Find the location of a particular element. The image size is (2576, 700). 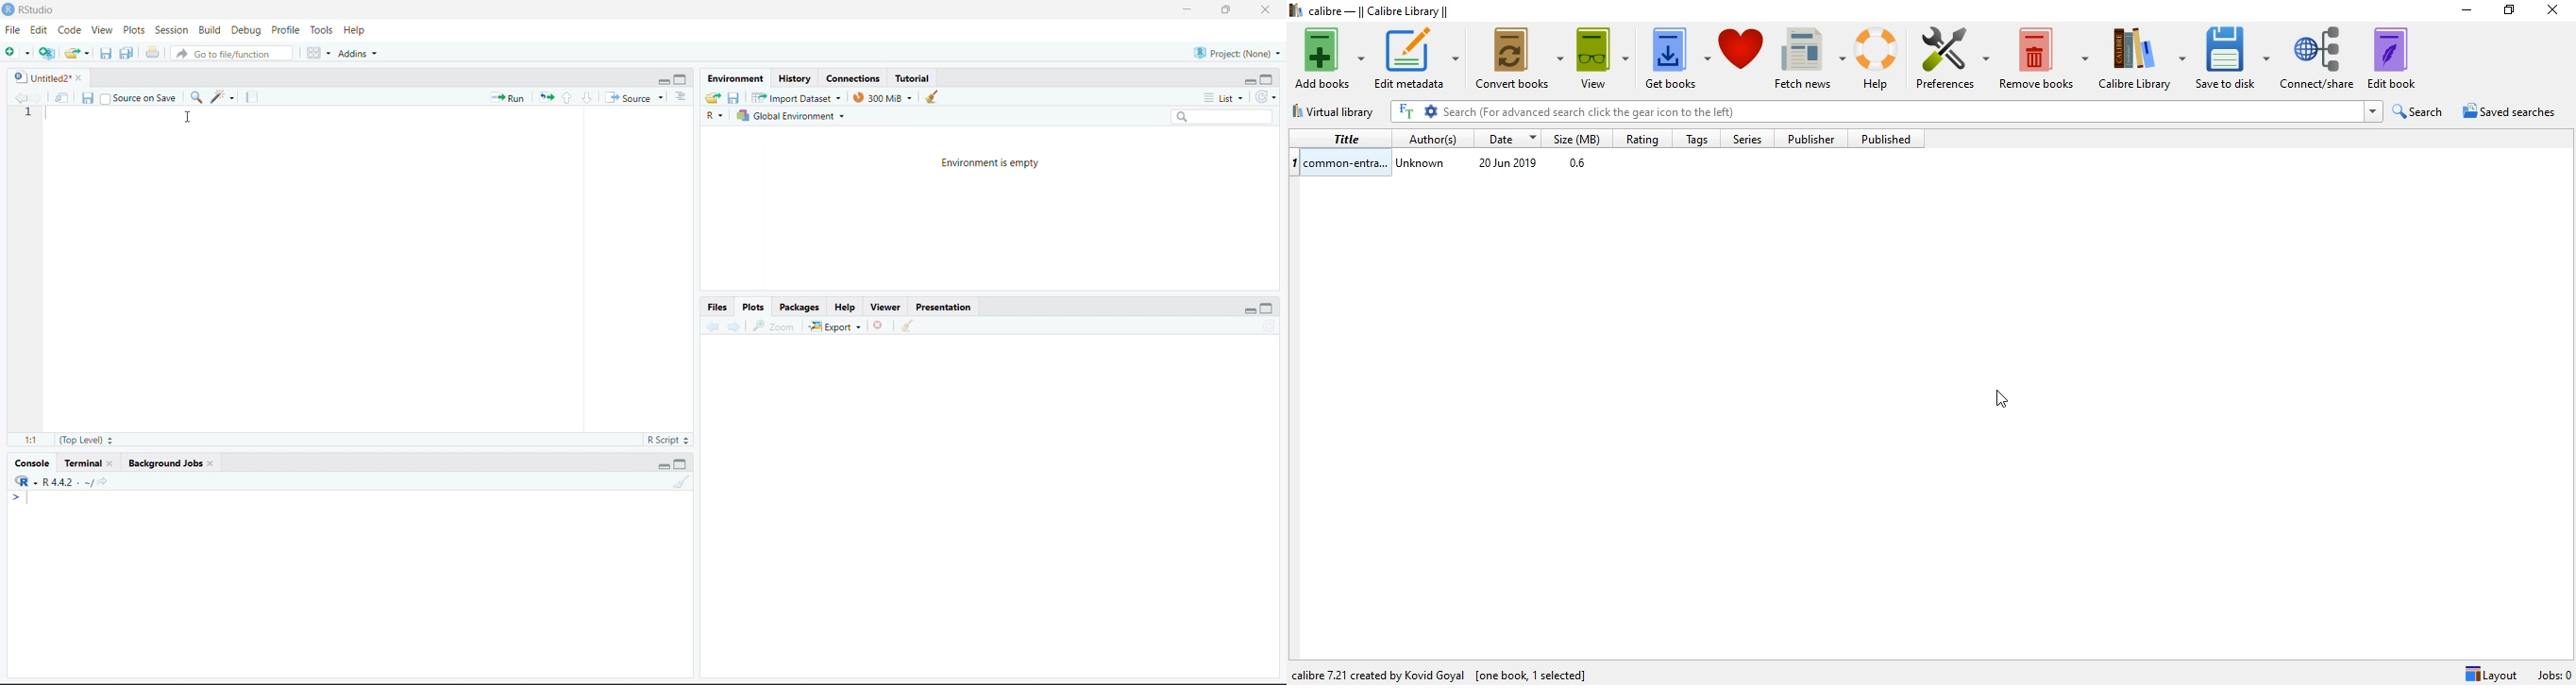

hide r  script is located at coordinates (1247, 80).